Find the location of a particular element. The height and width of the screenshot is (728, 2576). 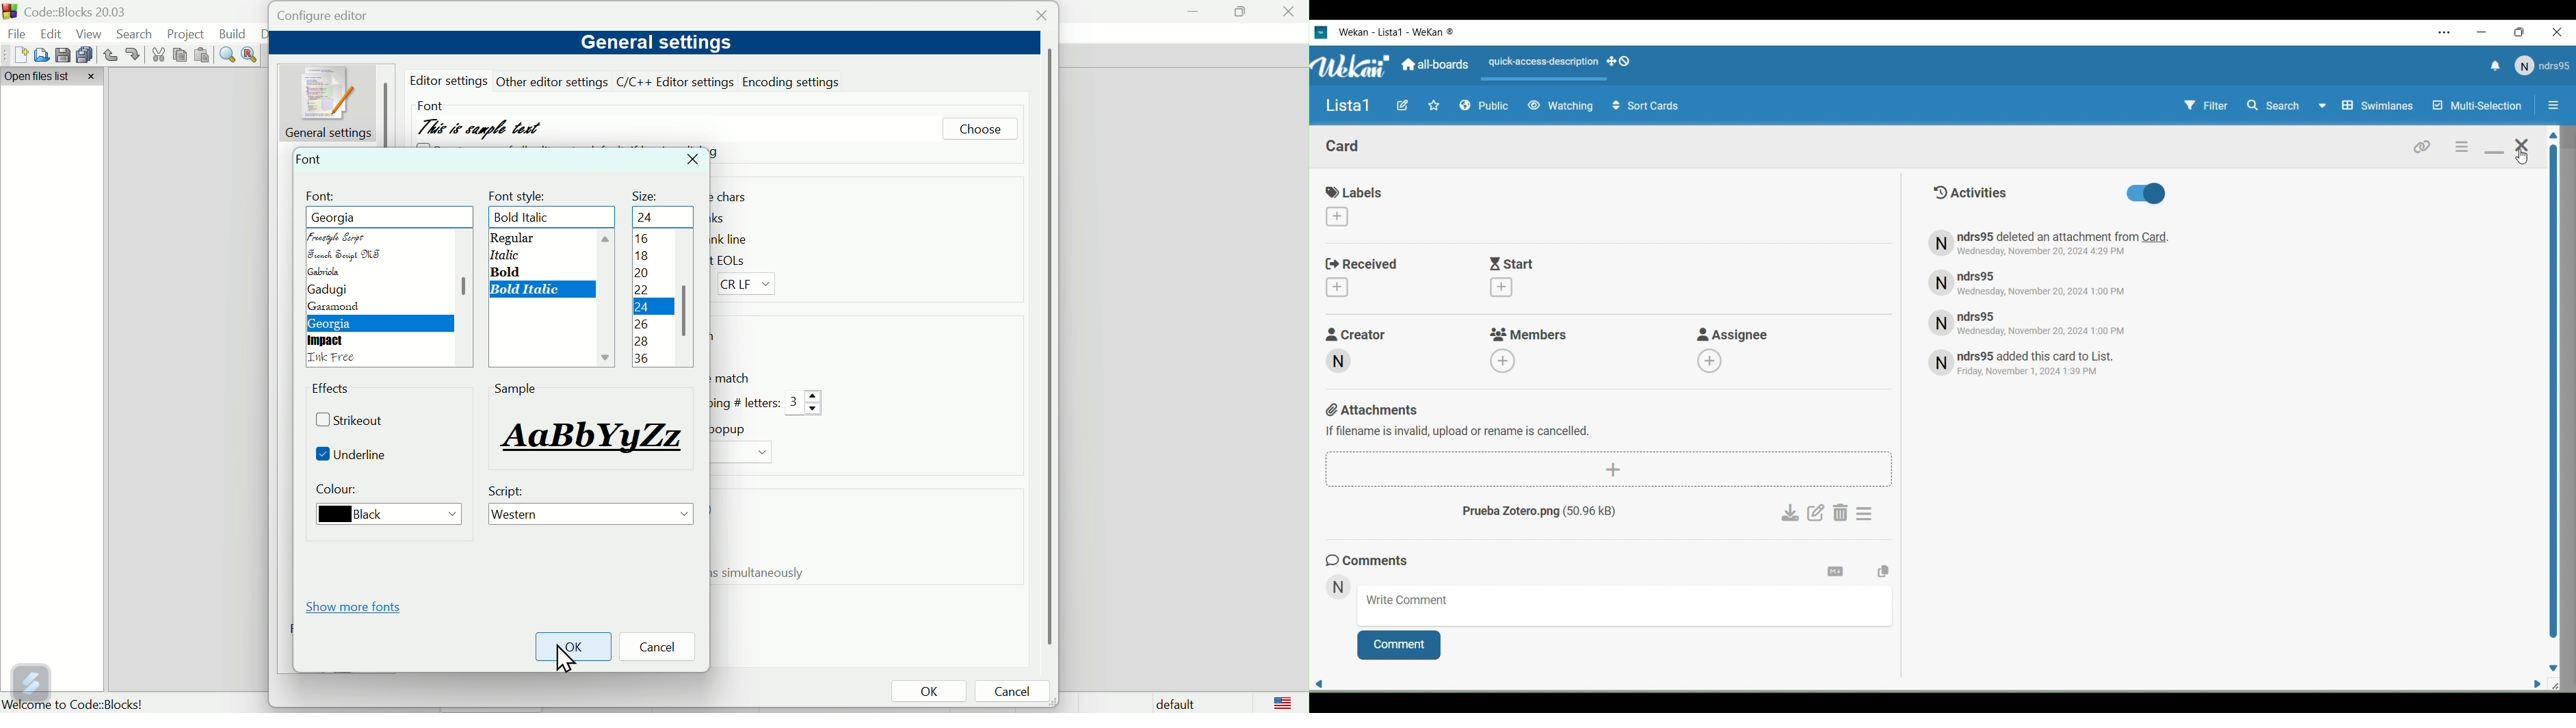

save is located at coordinates (61, 53).